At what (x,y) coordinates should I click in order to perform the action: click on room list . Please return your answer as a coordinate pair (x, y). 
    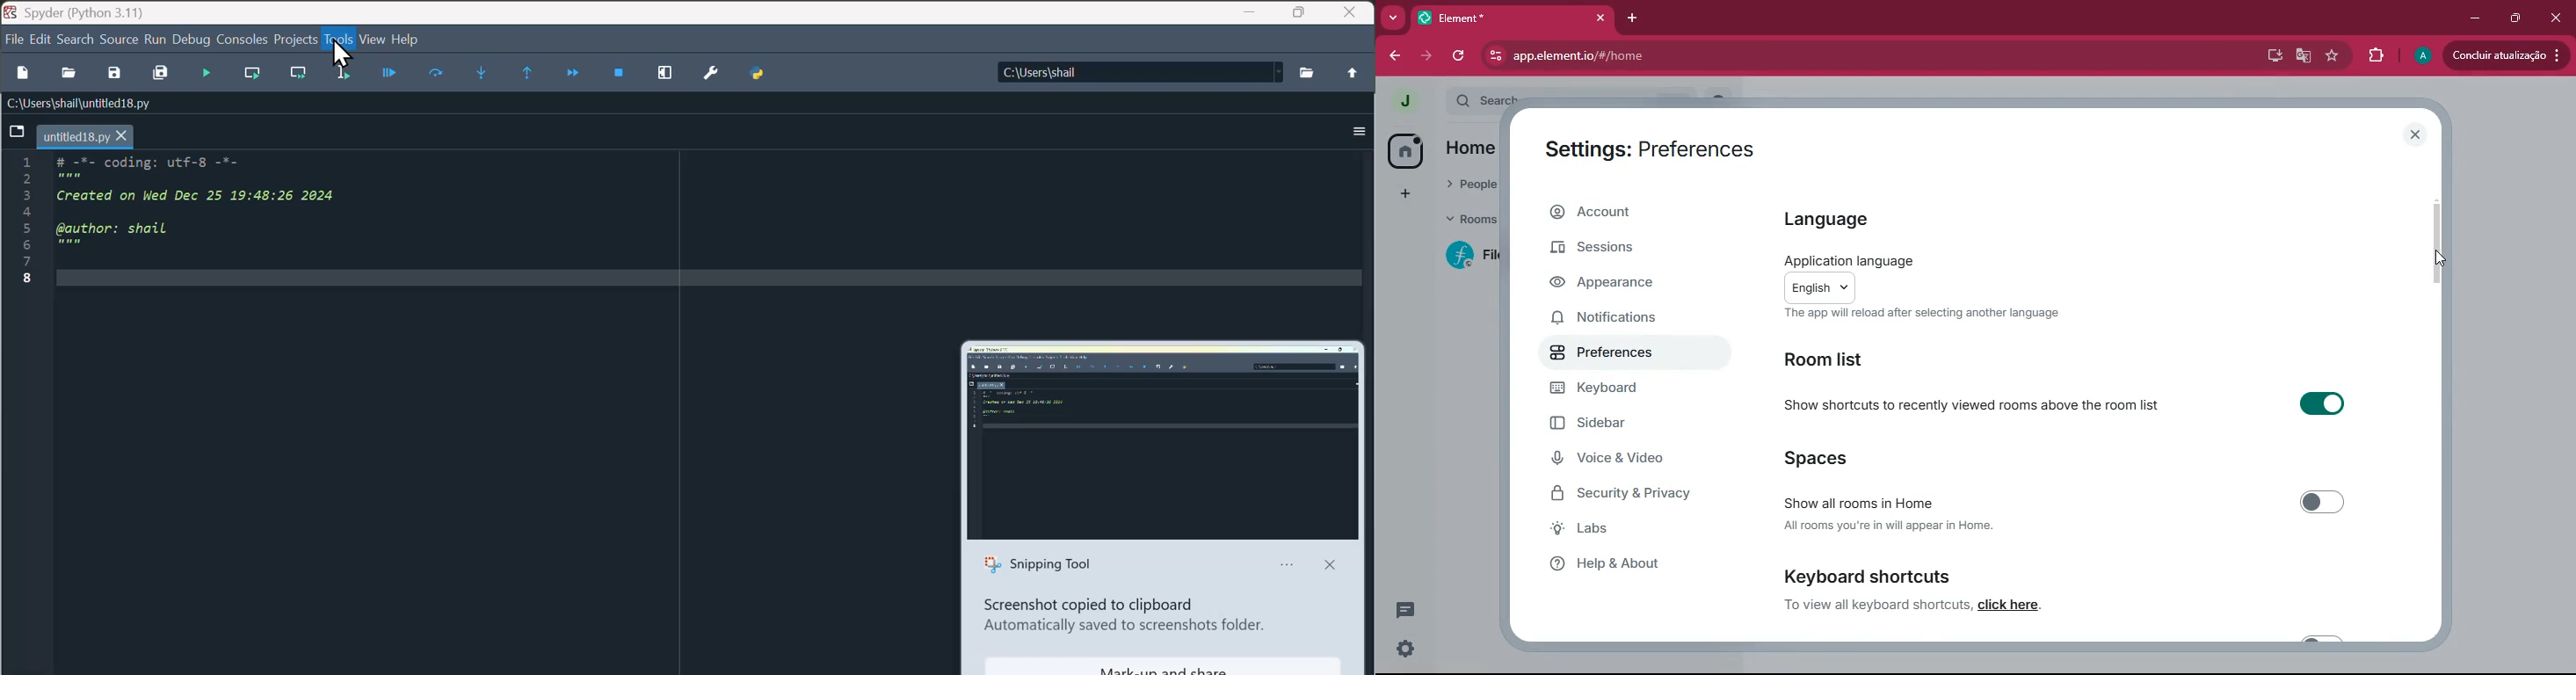
    Looking at the image, I should click on (1840, 363).